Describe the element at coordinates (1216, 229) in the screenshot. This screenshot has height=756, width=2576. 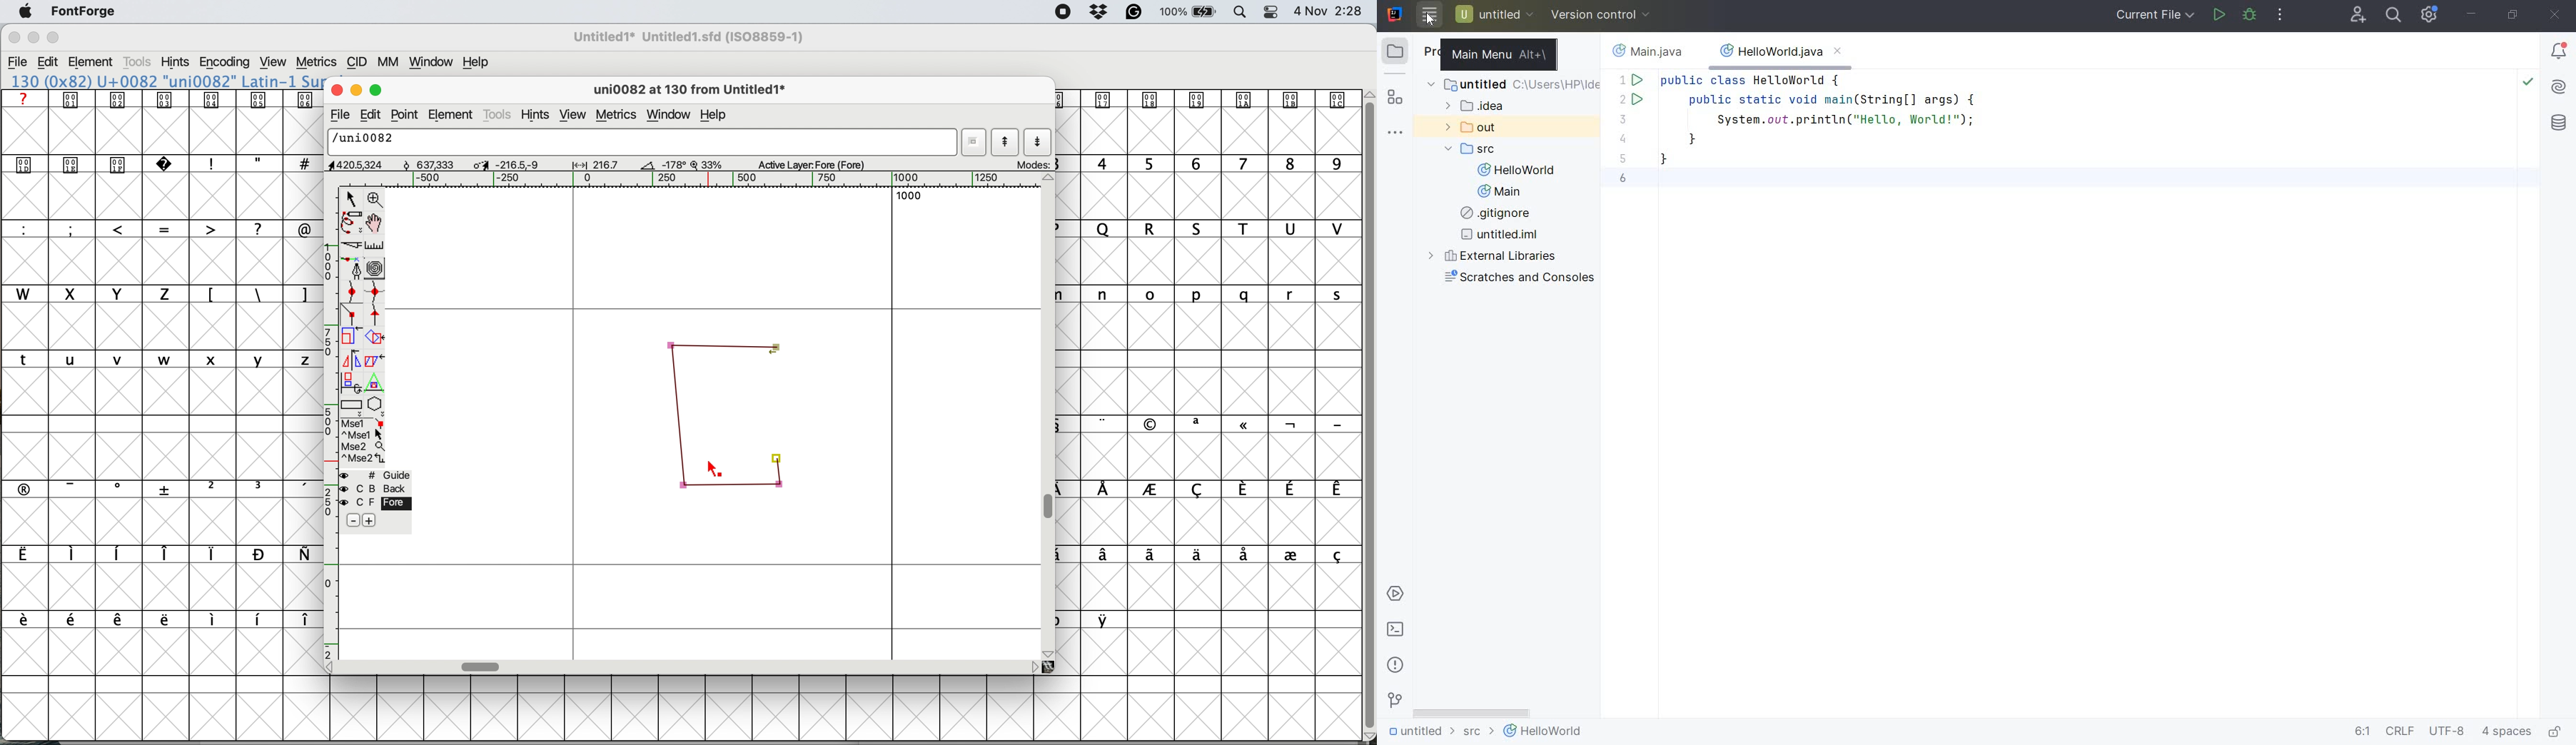
I see `uppercase letters` at that location.